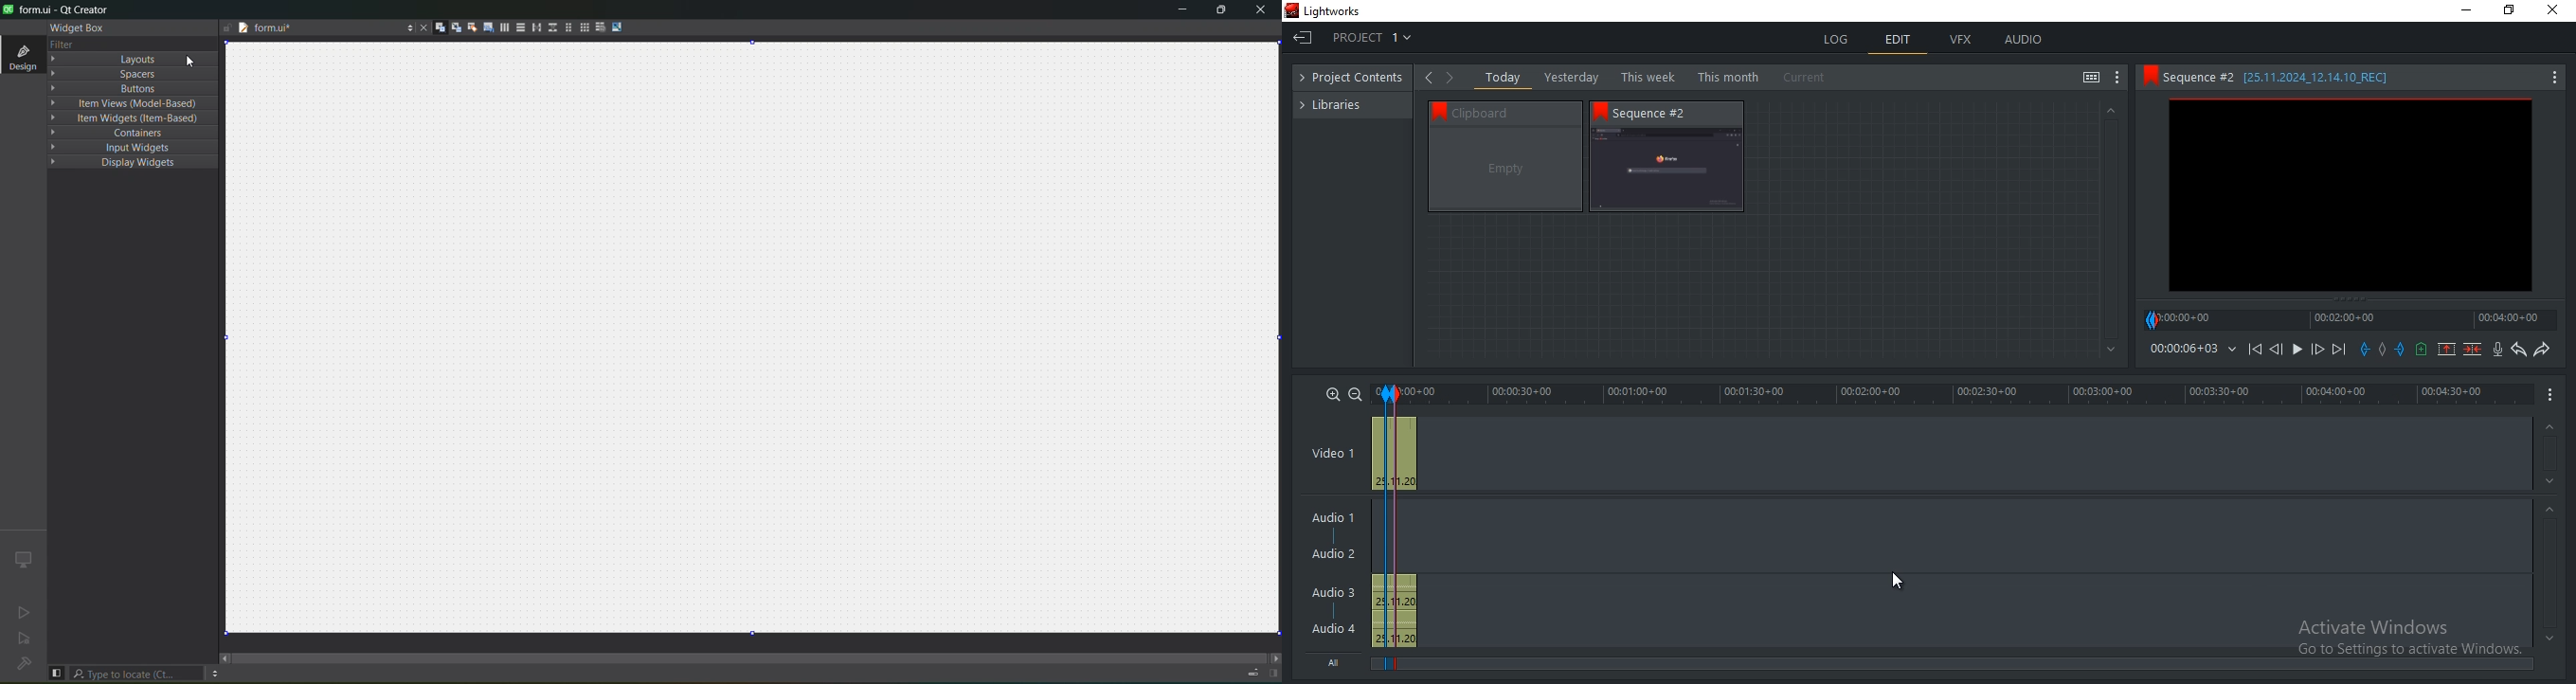 The width and height of the screenshot is (2576, 700). Describe the element at coordinates (1340, 103) in the screenshot. I see `libraries` at that location.